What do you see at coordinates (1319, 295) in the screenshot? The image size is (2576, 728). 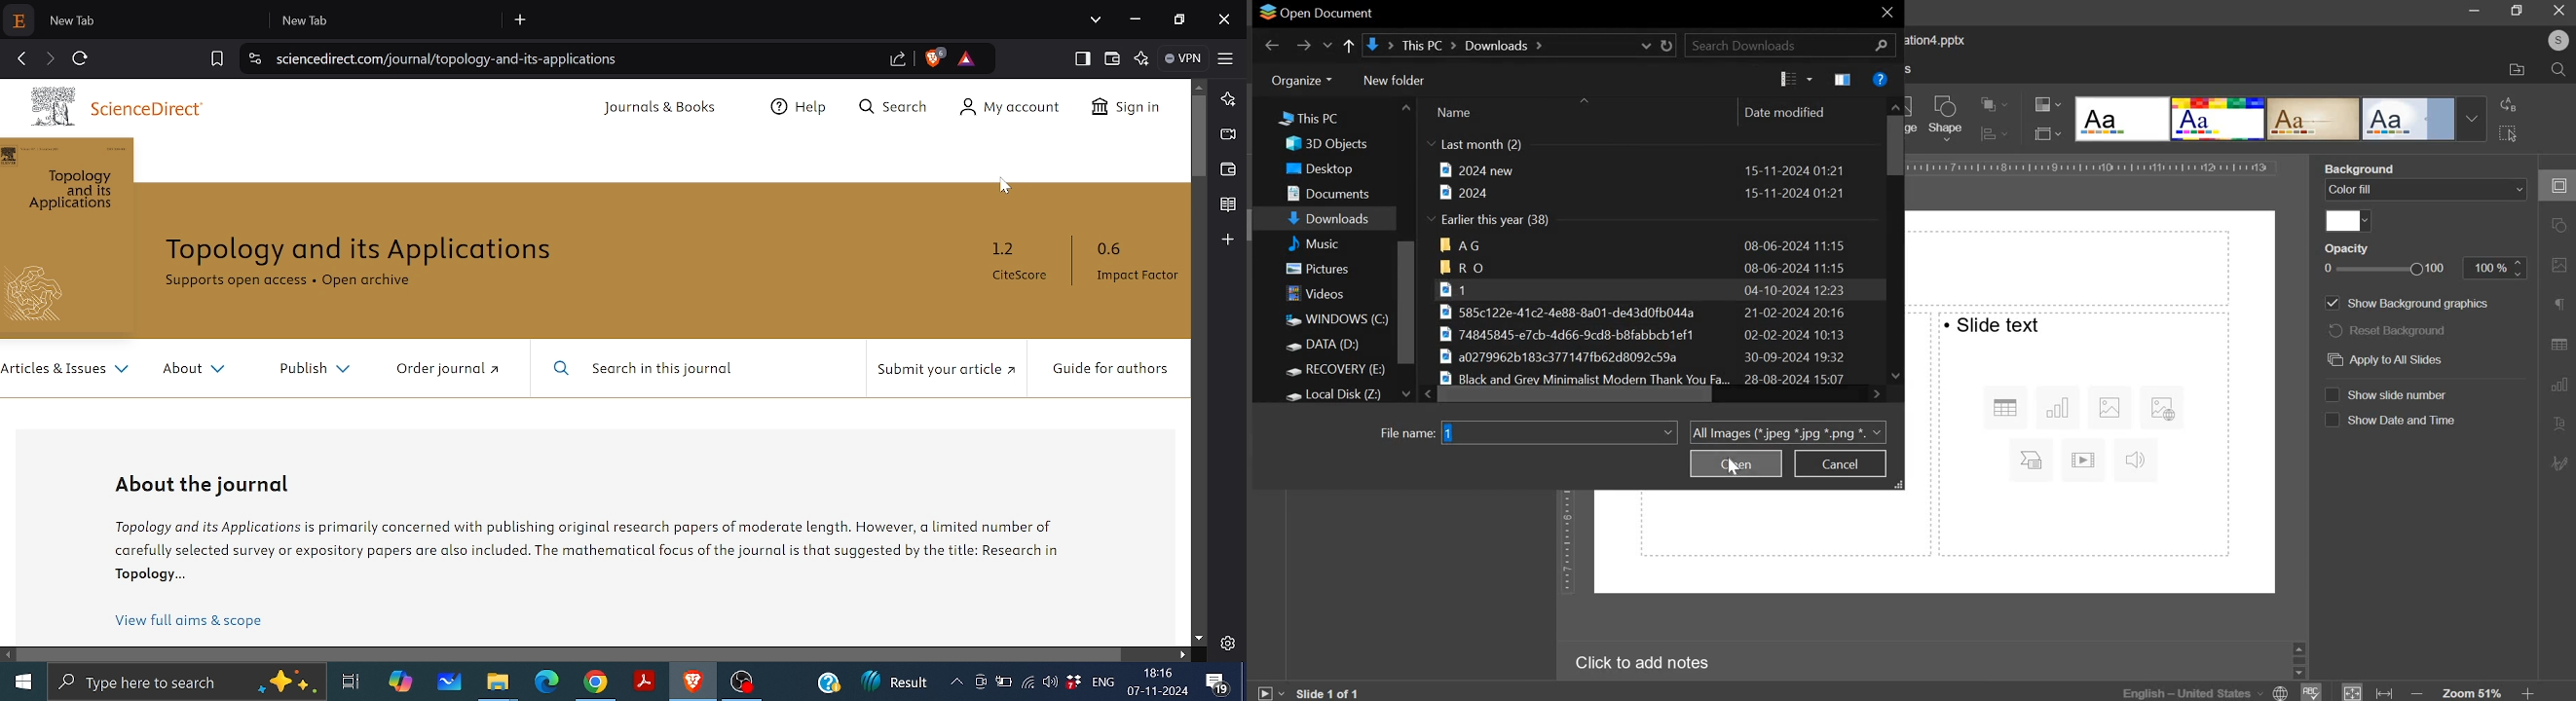 I see `videos` at bounding box center [1319, 295].